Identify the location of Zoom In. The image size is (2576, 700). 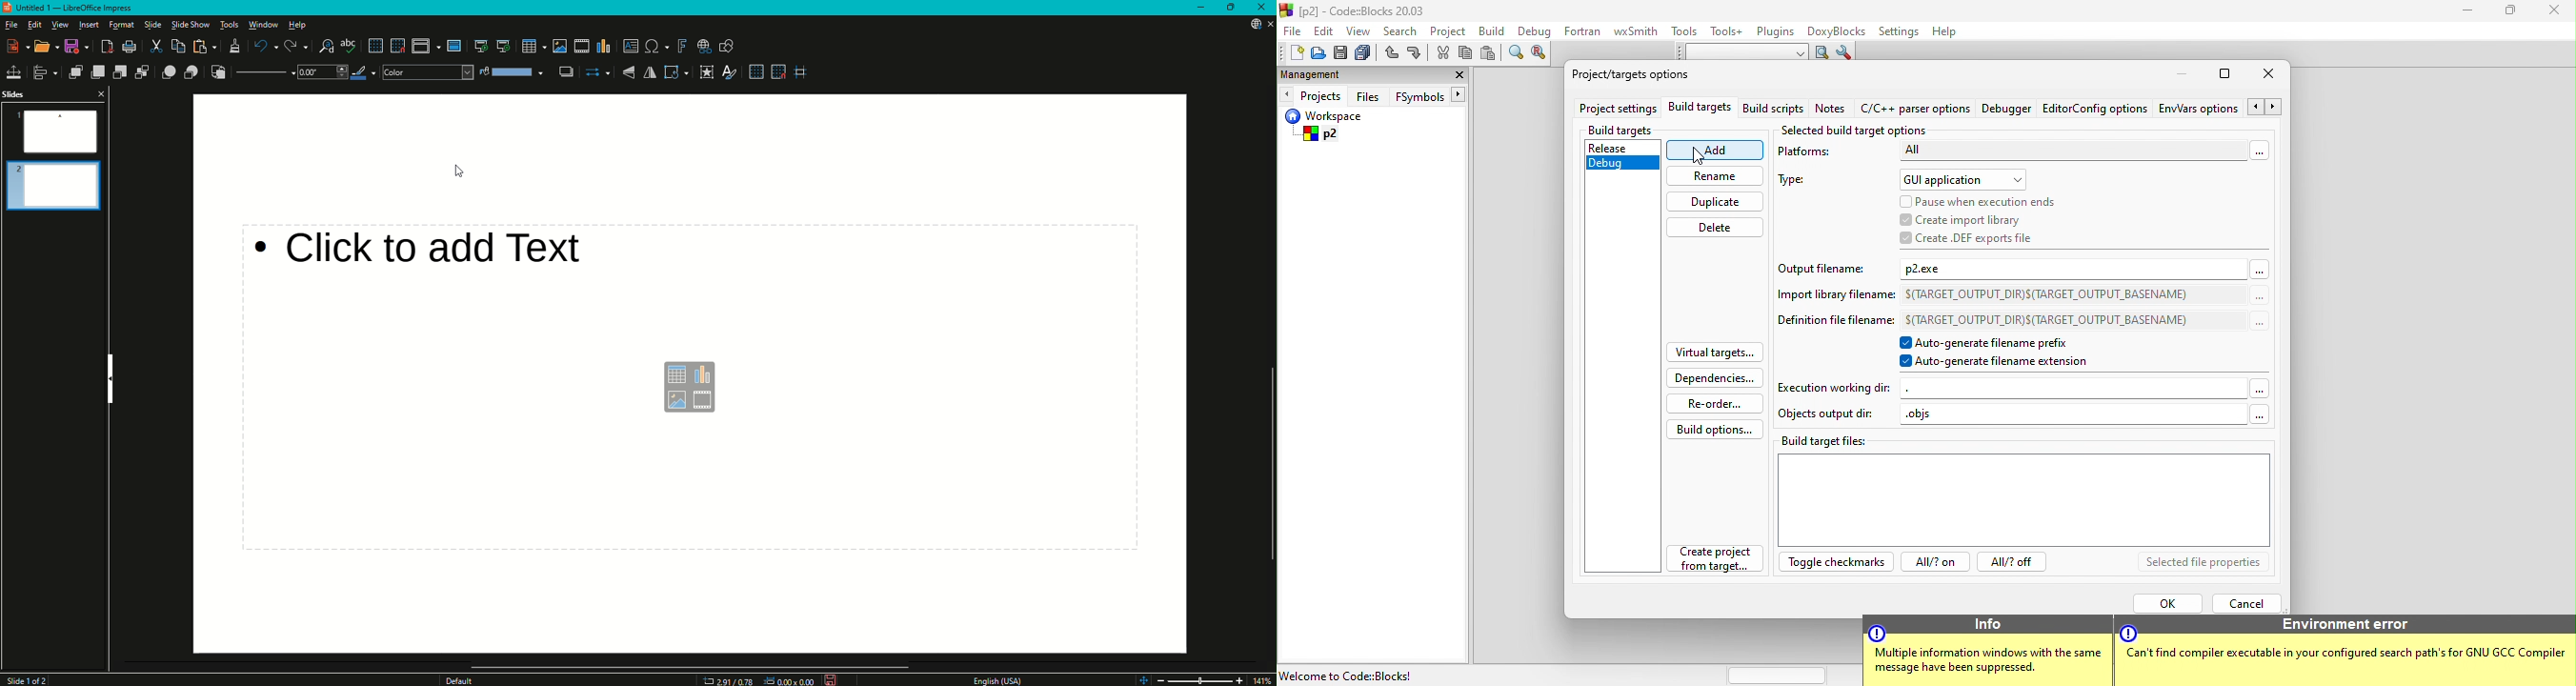
(1240, 678).